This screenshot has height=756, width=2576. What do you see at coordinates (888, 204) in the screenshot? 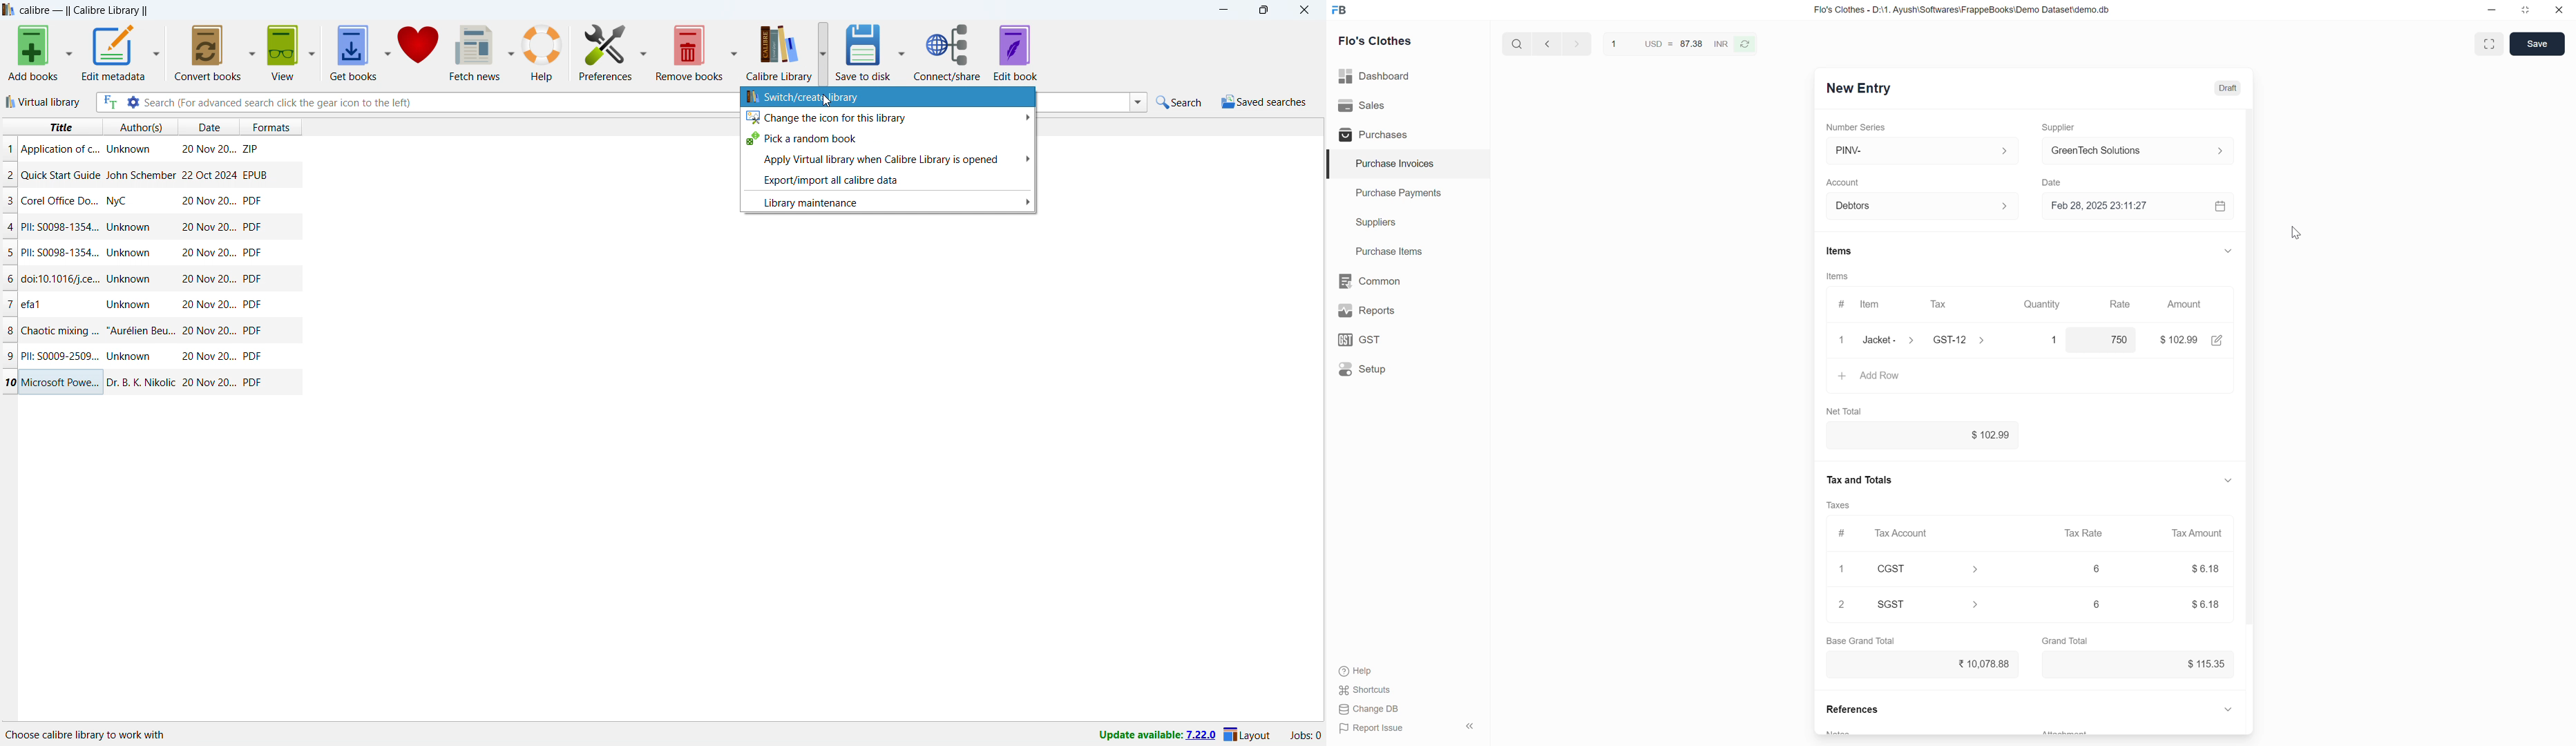
I see `library maintenance` at bounding box center [888, 204].